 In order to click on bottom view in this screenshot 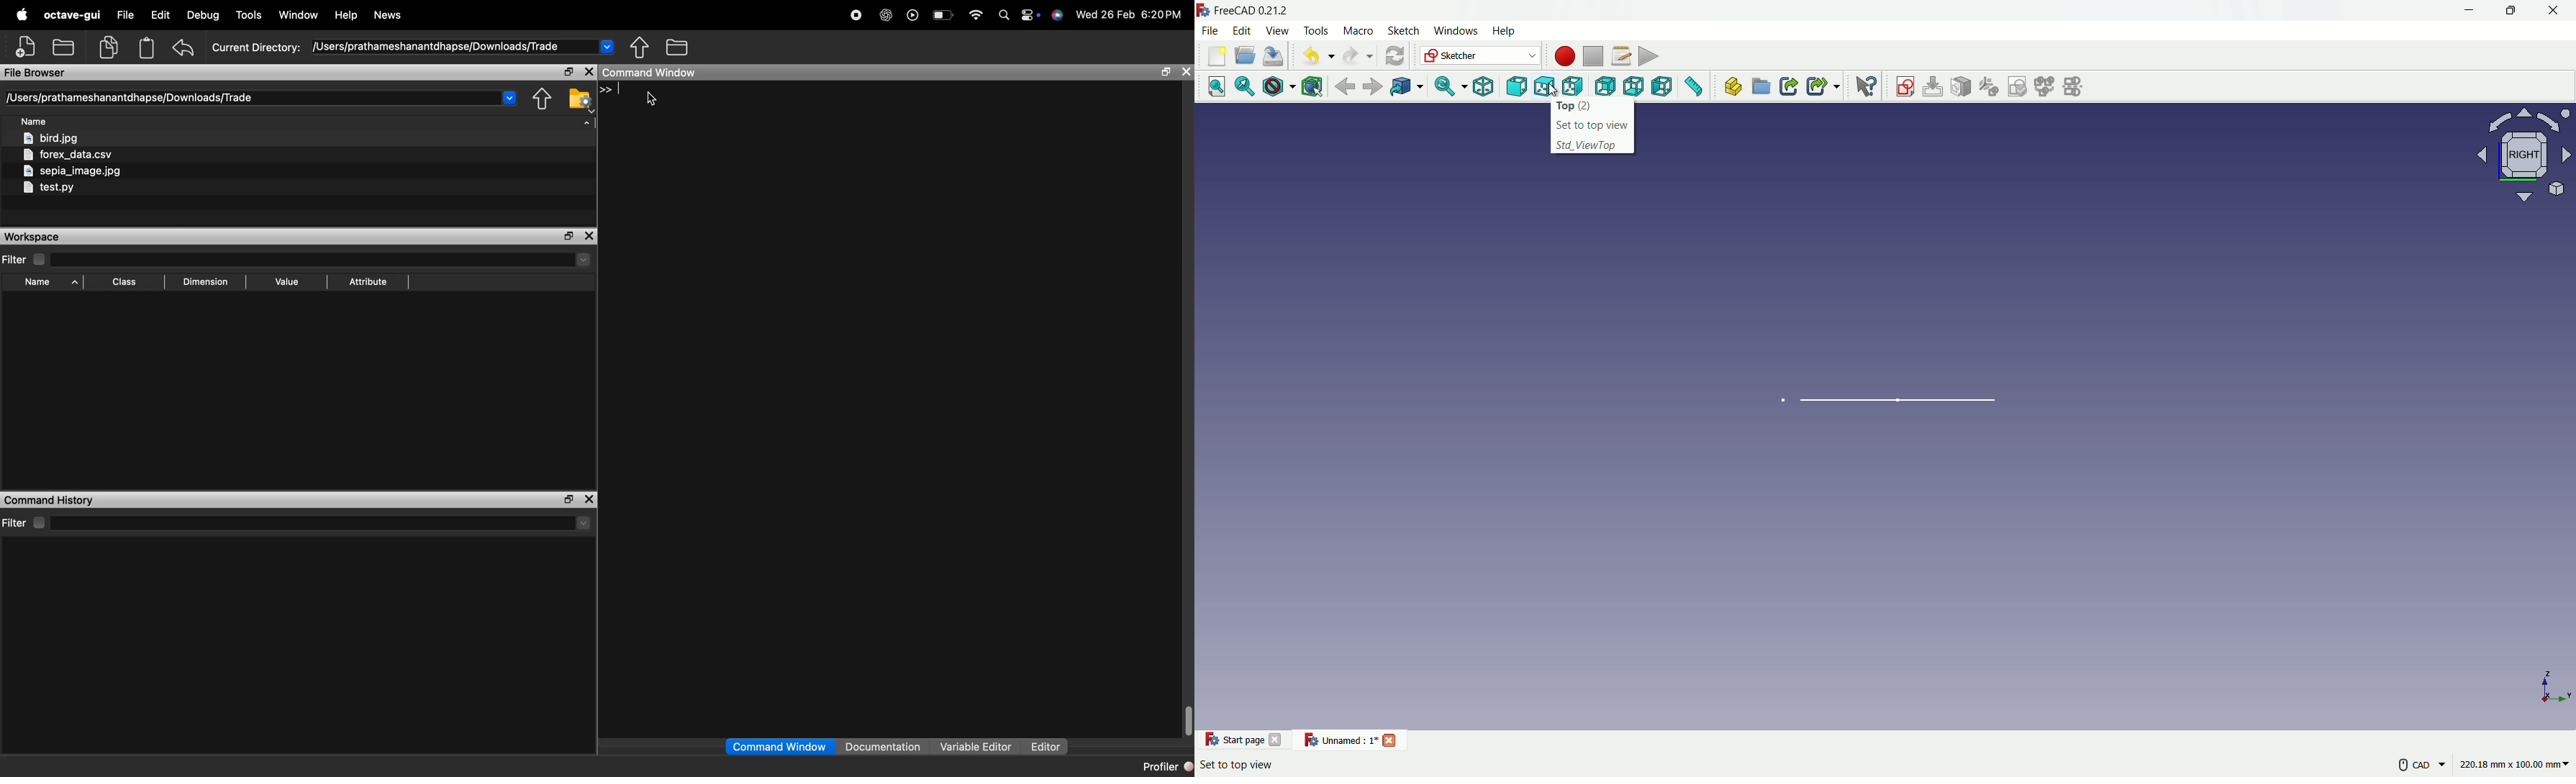, I will do `click(1636, 87)`.